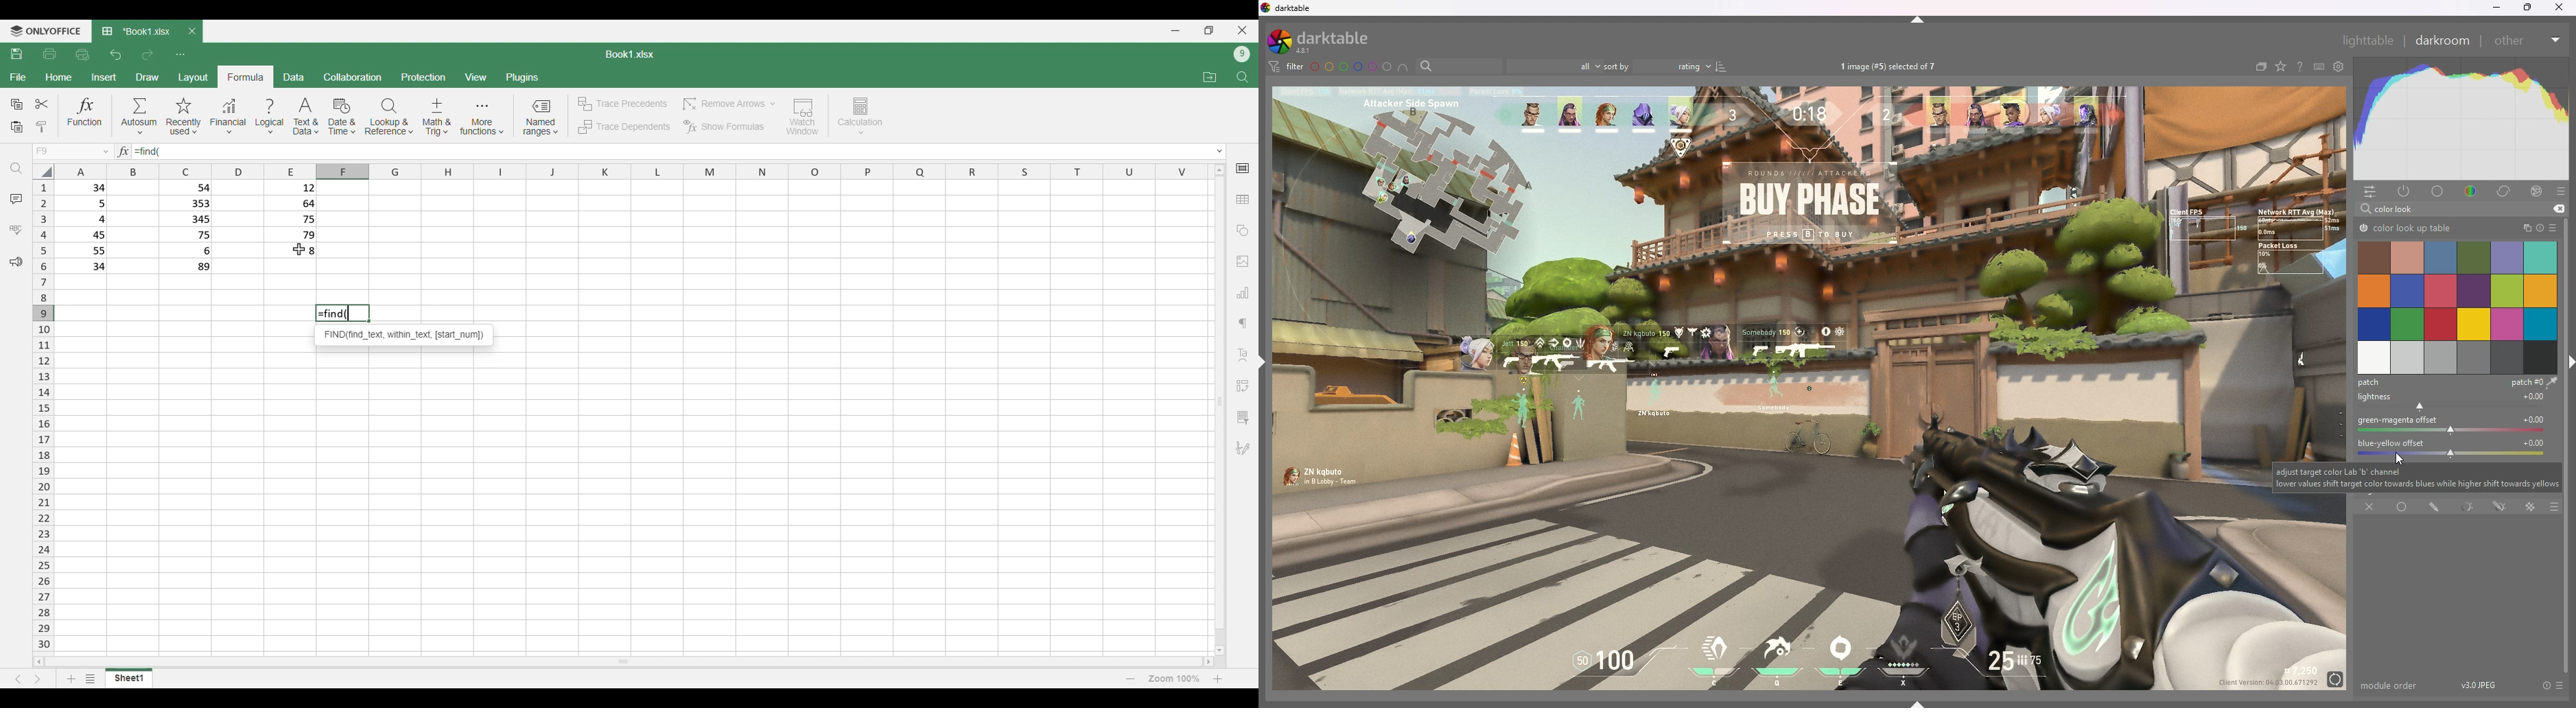 The image size is (2576, 728). What do you see at coordinates (300, 249) in the screenshot?
I see `Cursor clicking on cell` at bounding box center [300, 249].